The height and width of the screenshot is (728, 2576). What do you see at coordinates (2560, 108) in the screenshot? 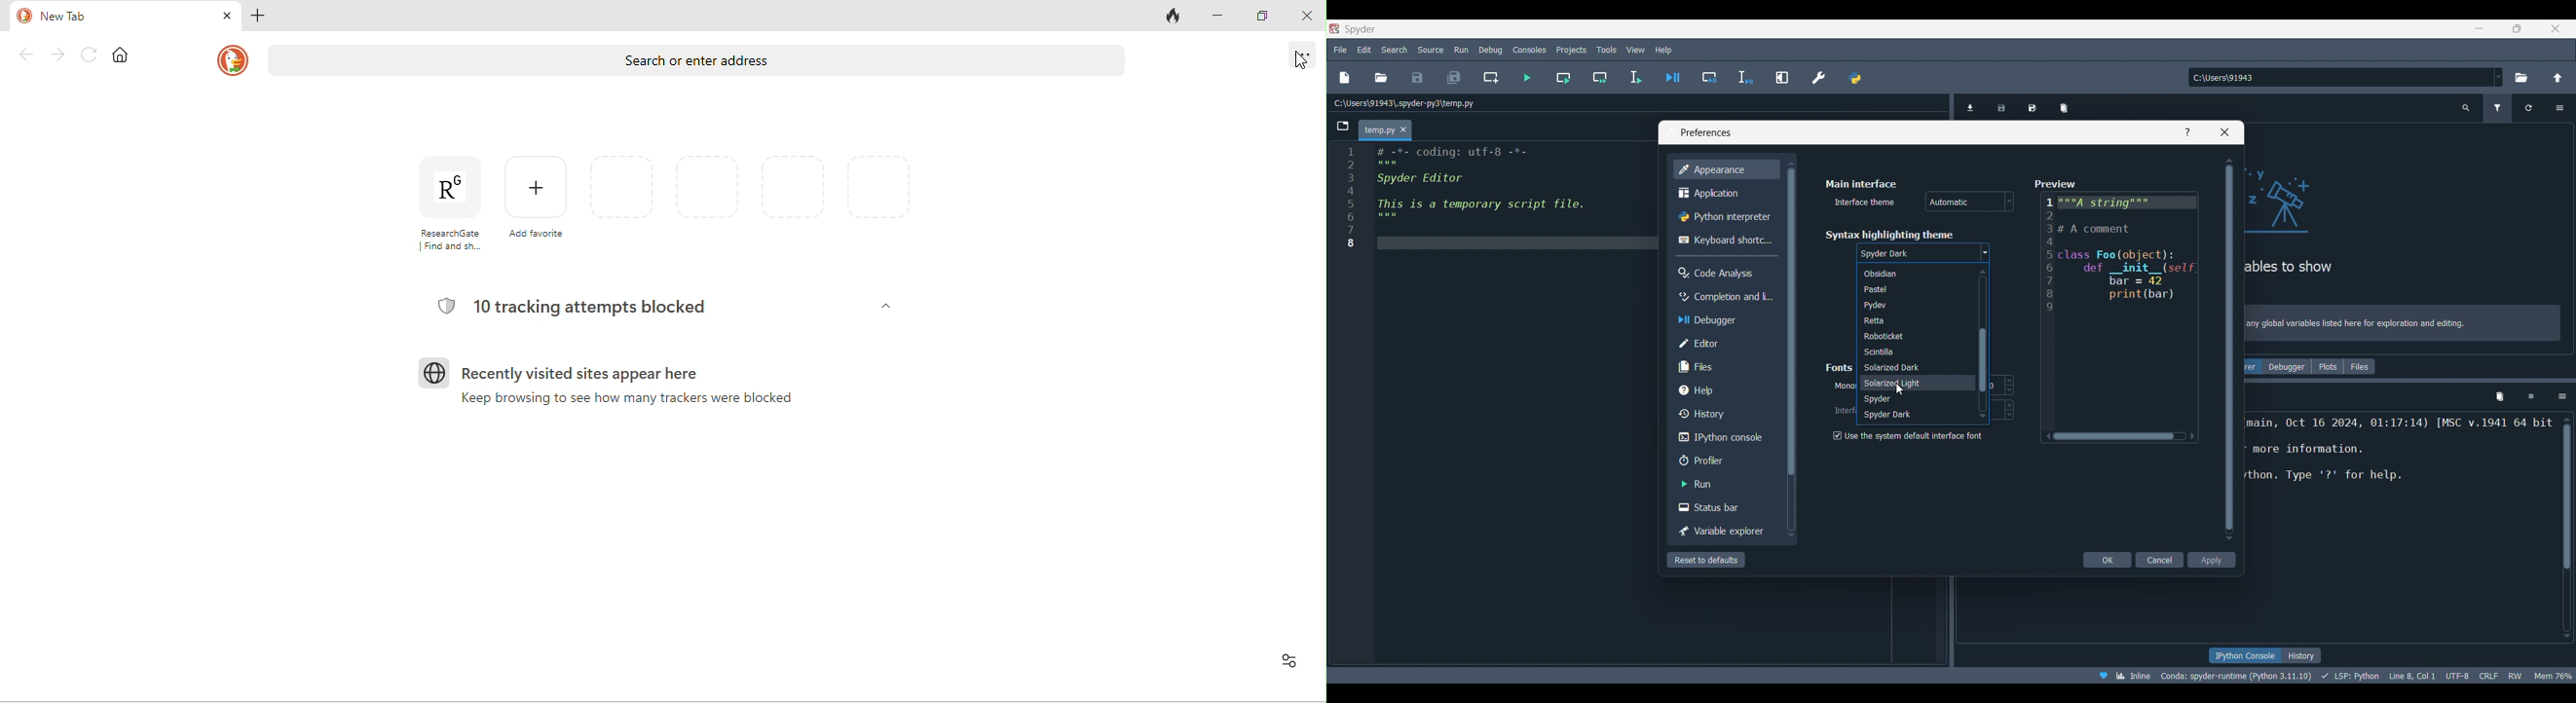
I see `Options` at bounding box center [2560, 108].